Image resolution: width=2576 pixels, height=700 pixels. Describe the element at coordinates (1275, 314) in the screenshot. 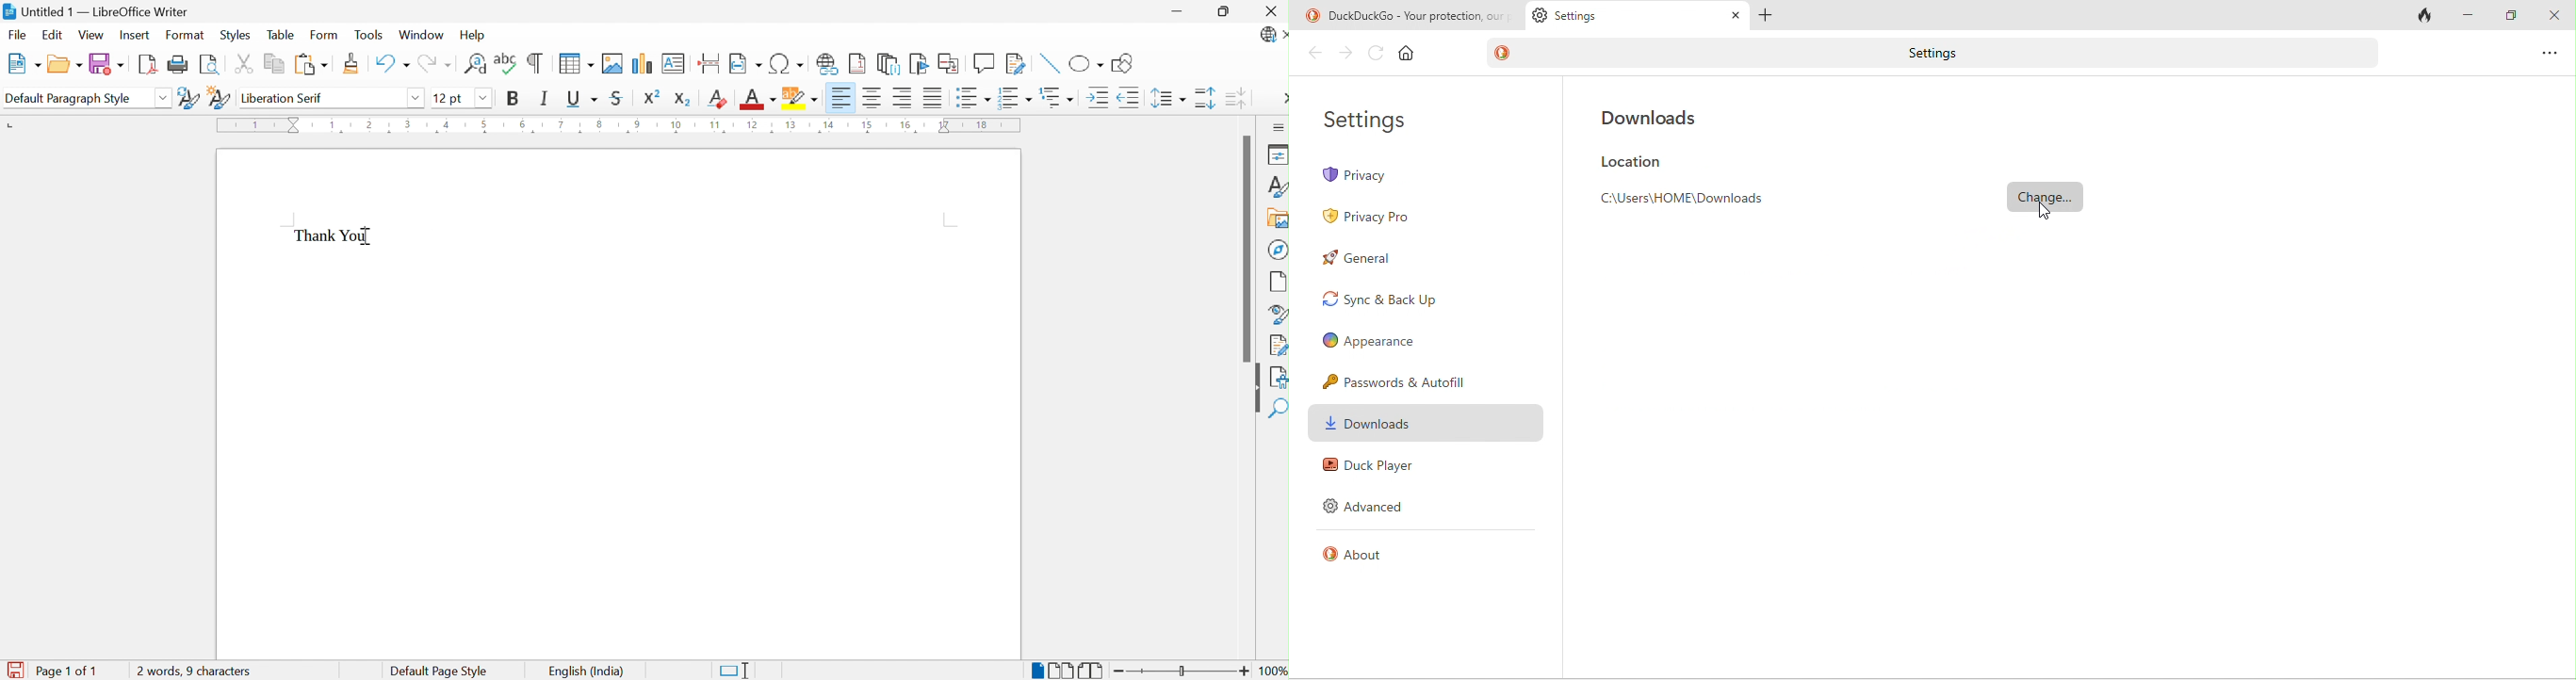

I see `Style Navigator` at that location.